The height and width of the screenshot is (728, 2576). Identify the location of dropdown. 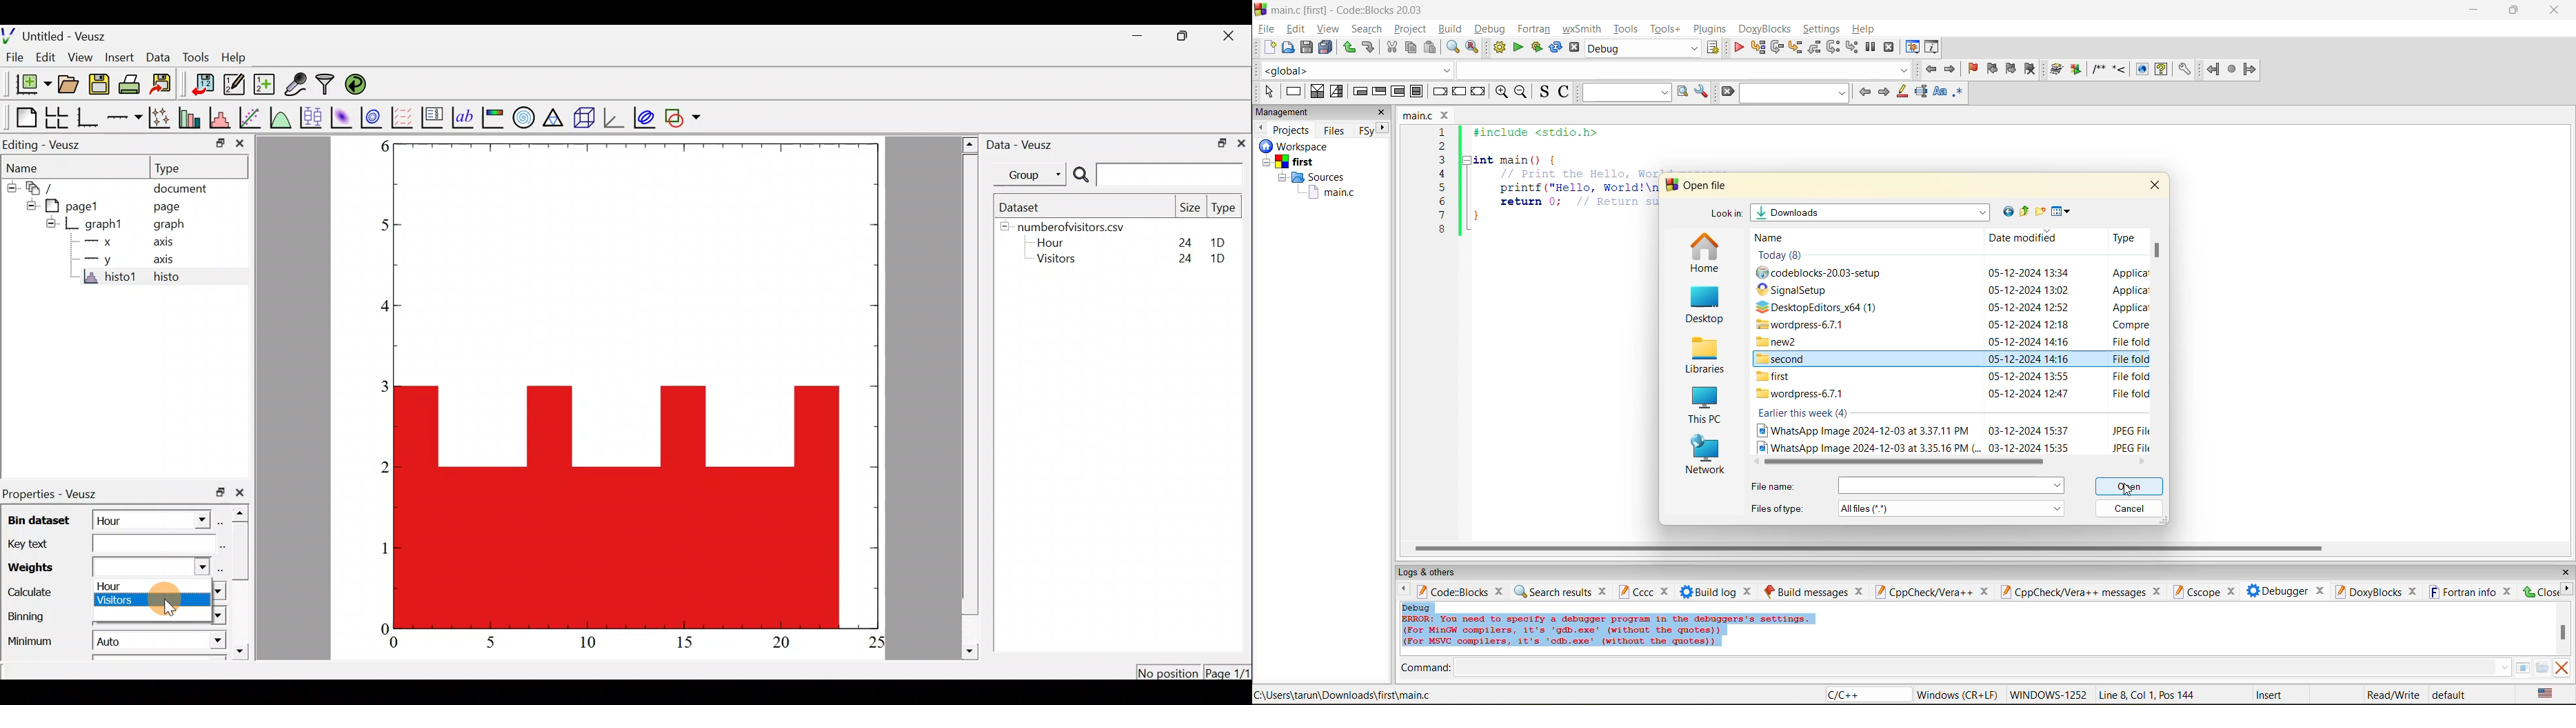
(1682, 70).